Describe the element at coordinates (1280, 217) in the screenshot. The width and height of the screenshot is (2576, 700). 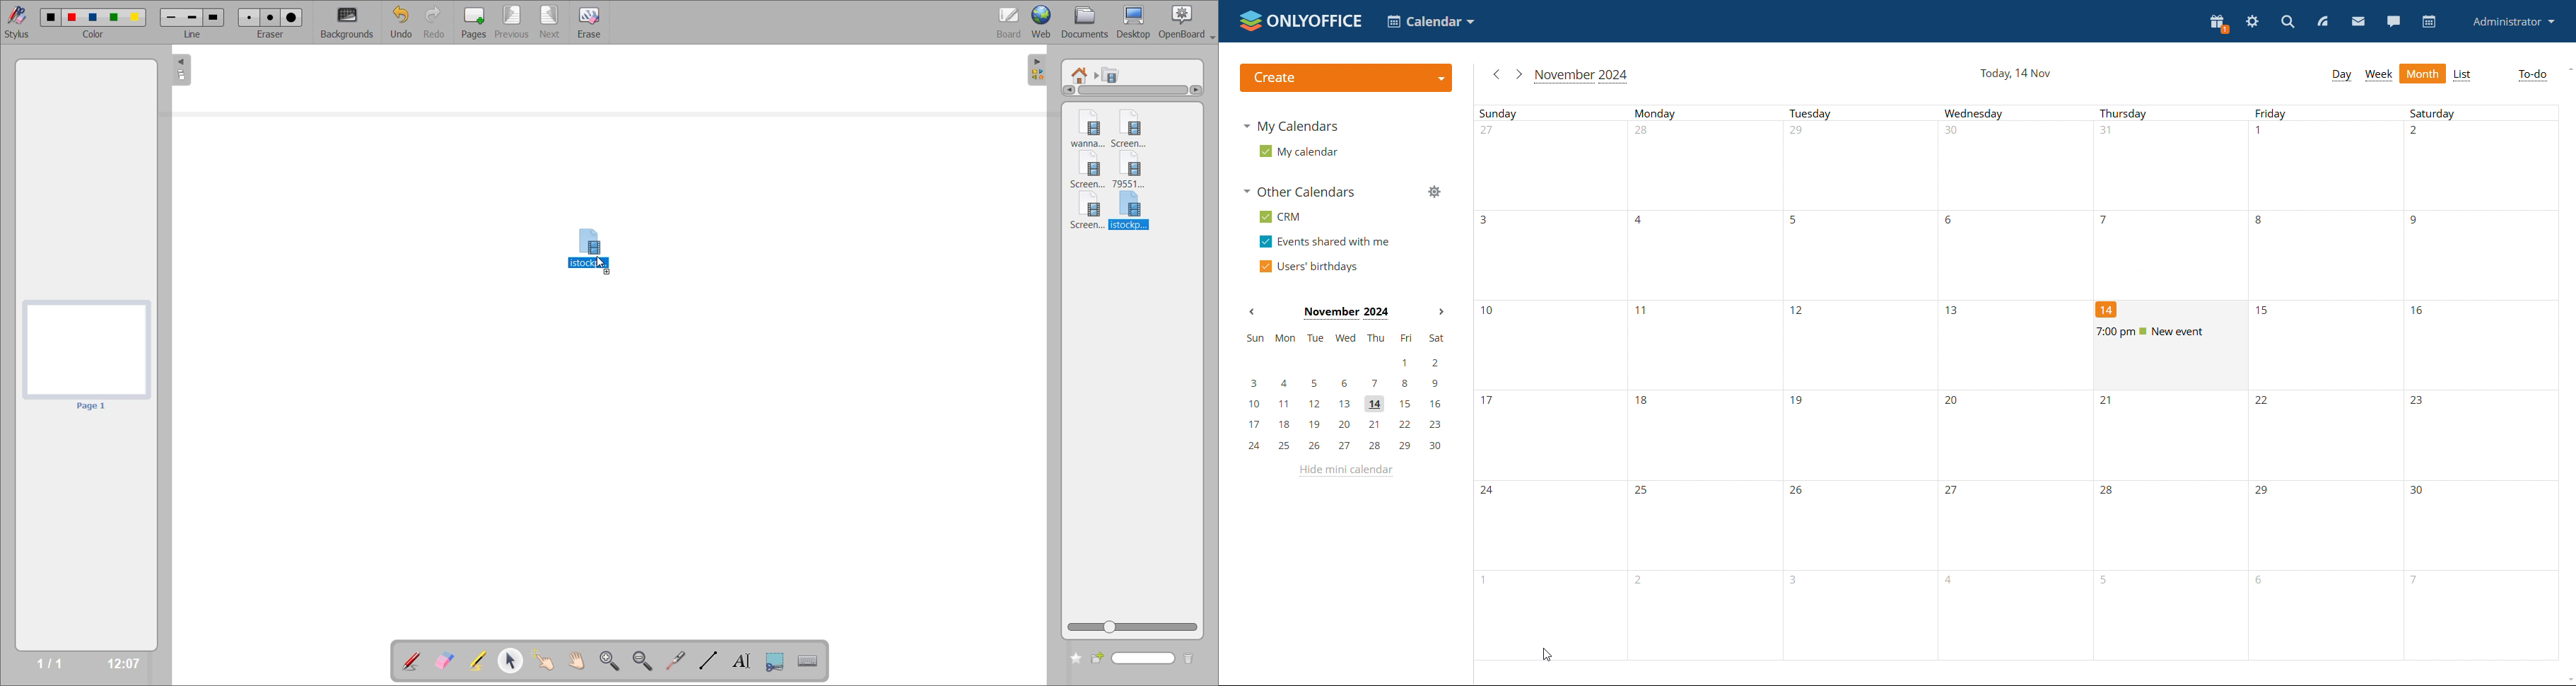
I see `crm` at that location.